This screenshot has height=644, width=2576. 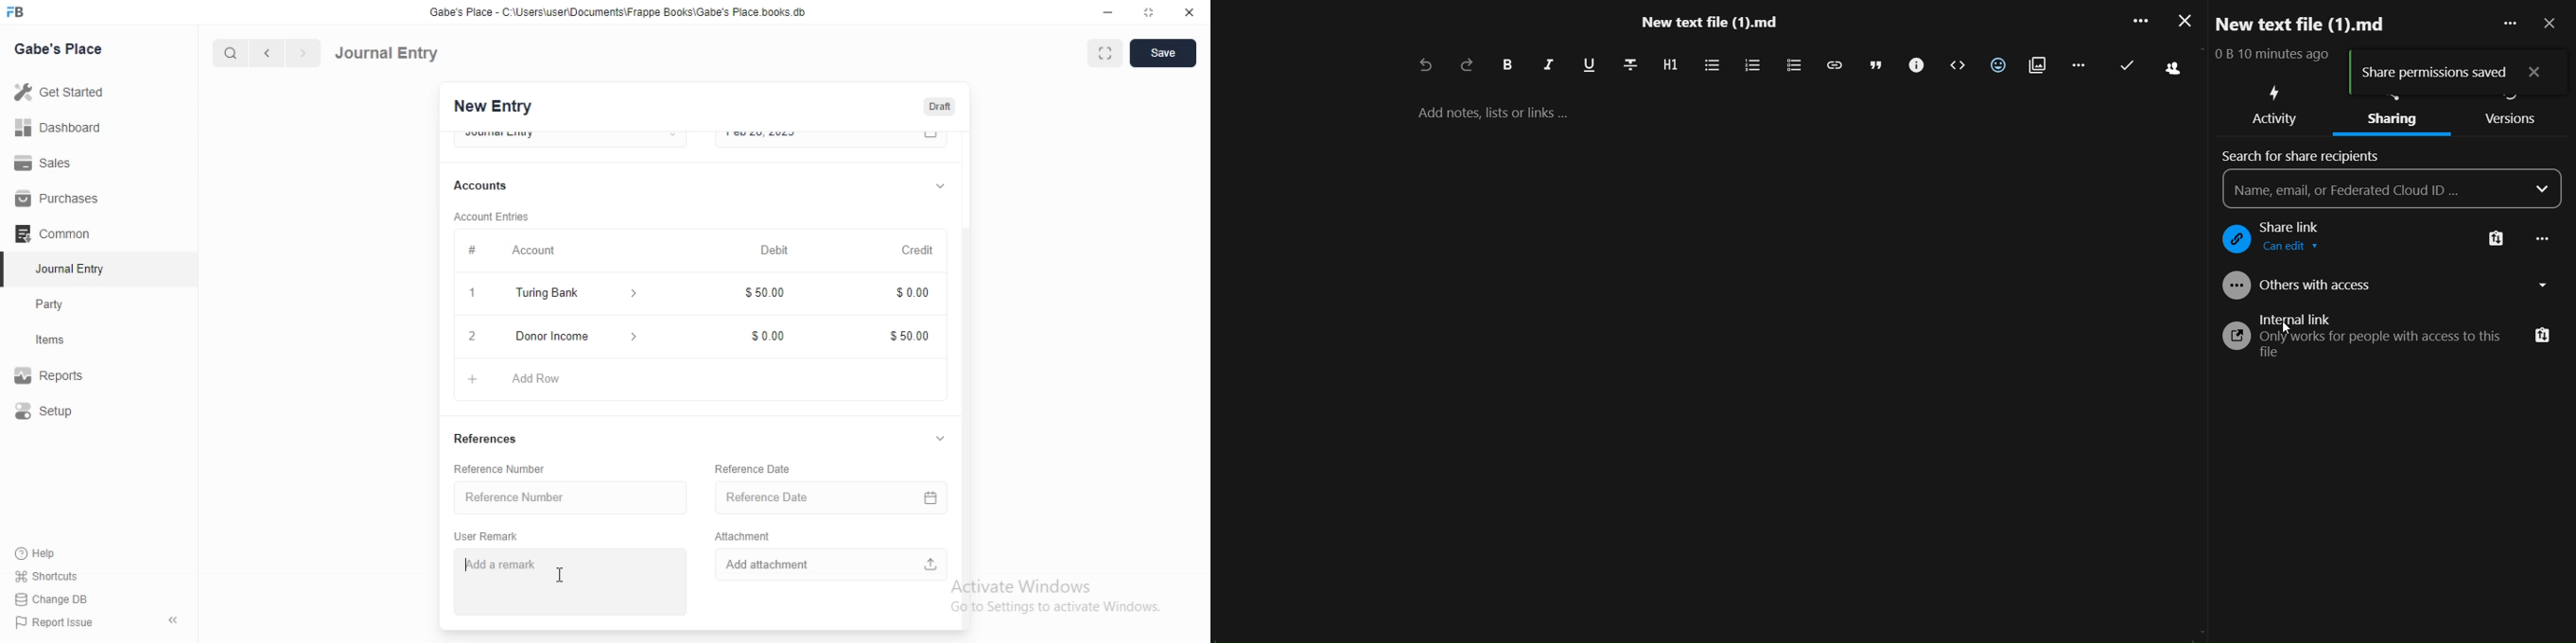 What do you see at coordinates (494, 219) in the screenshot?
I see `‘Account Entries.` at bounding box center [494, 219].